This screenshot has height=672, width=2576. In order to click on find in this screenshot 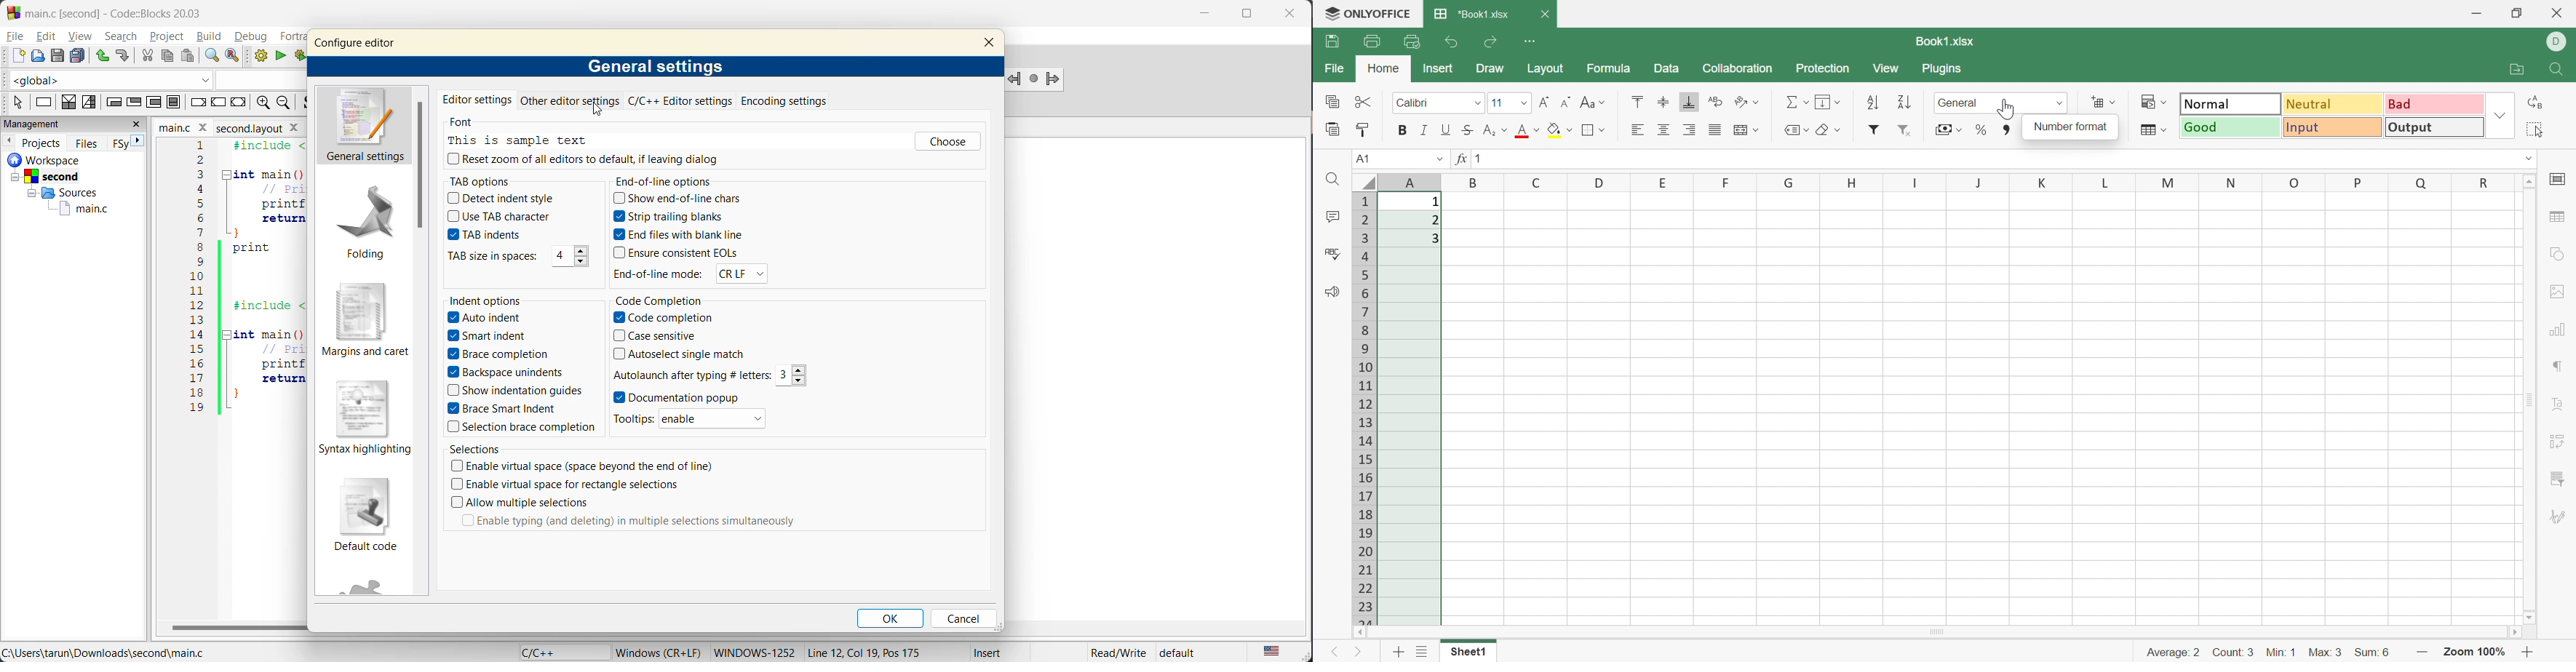, I will do `click(212, 57)`.